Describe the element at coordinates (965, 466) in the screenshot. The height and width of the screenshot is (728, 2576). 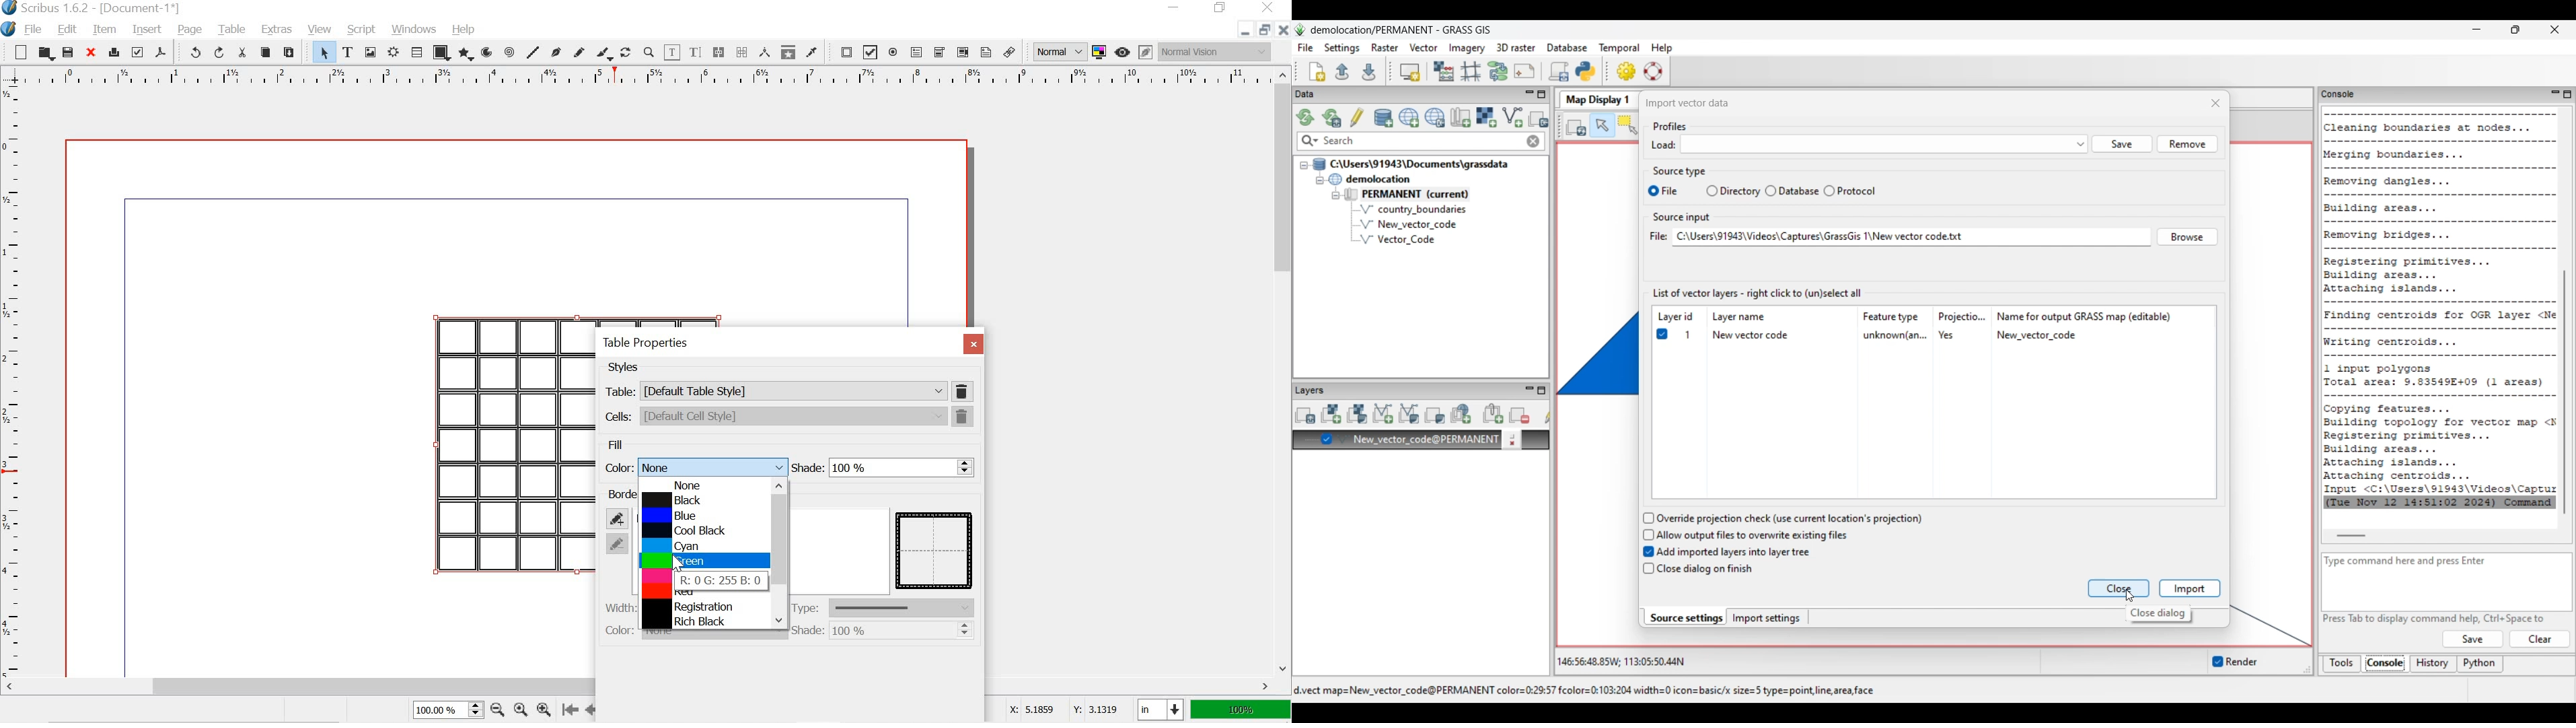
I see `shades change` at that location.